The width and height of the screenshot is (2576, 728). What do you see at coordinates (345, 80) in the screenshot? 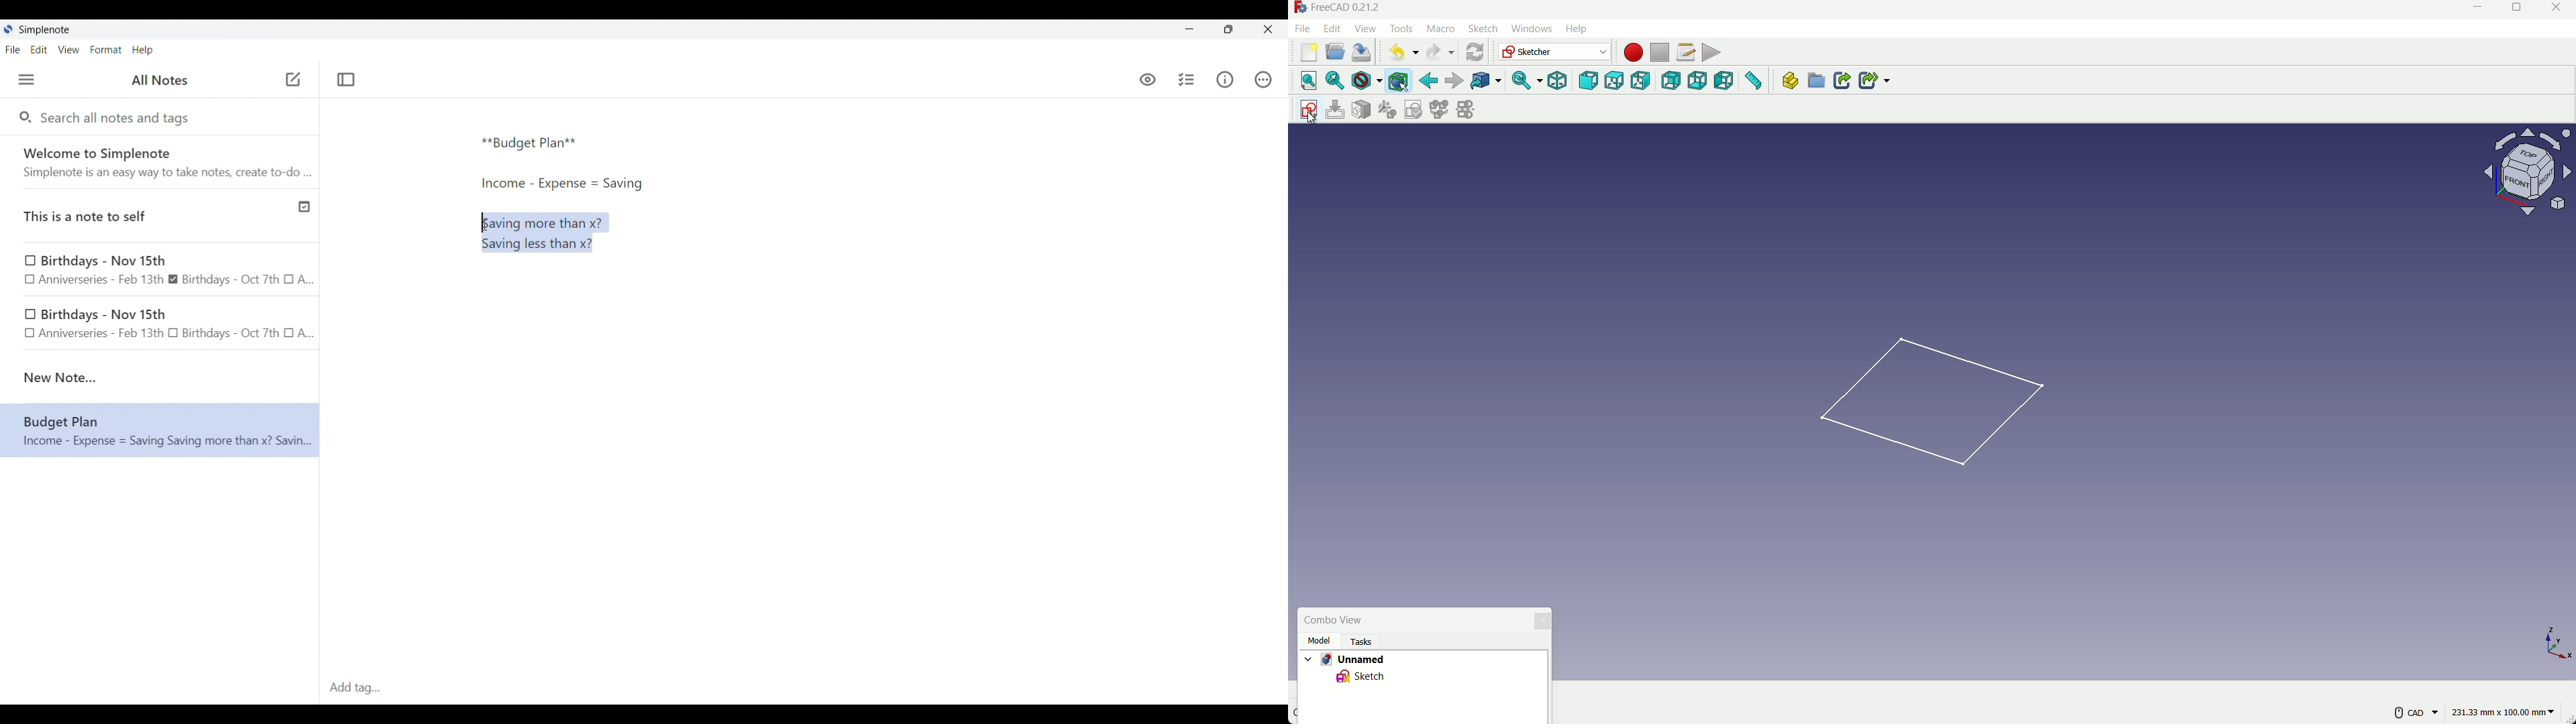
I see `Toggle focus mode` at bounding box center [345, 80].